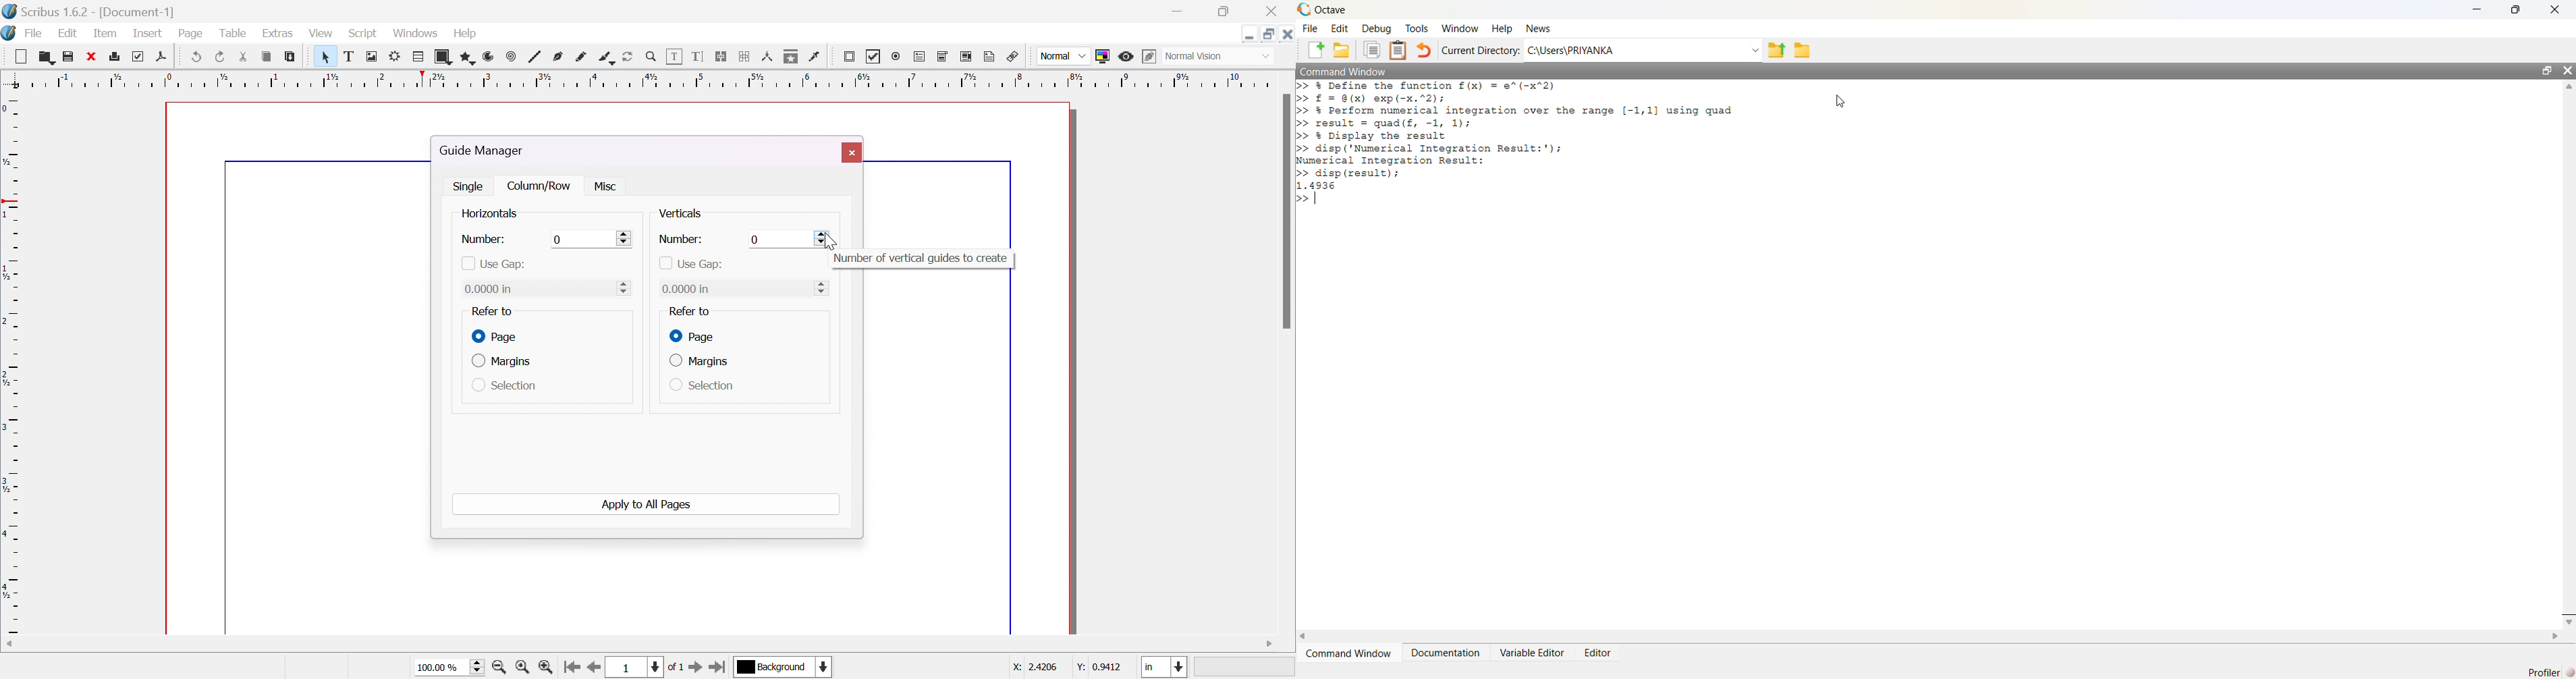 The image size is (2576, 700). What do you see at coordinates (505, 362) in the screenshot?
I see `margins` at bounding box center [505, 362].